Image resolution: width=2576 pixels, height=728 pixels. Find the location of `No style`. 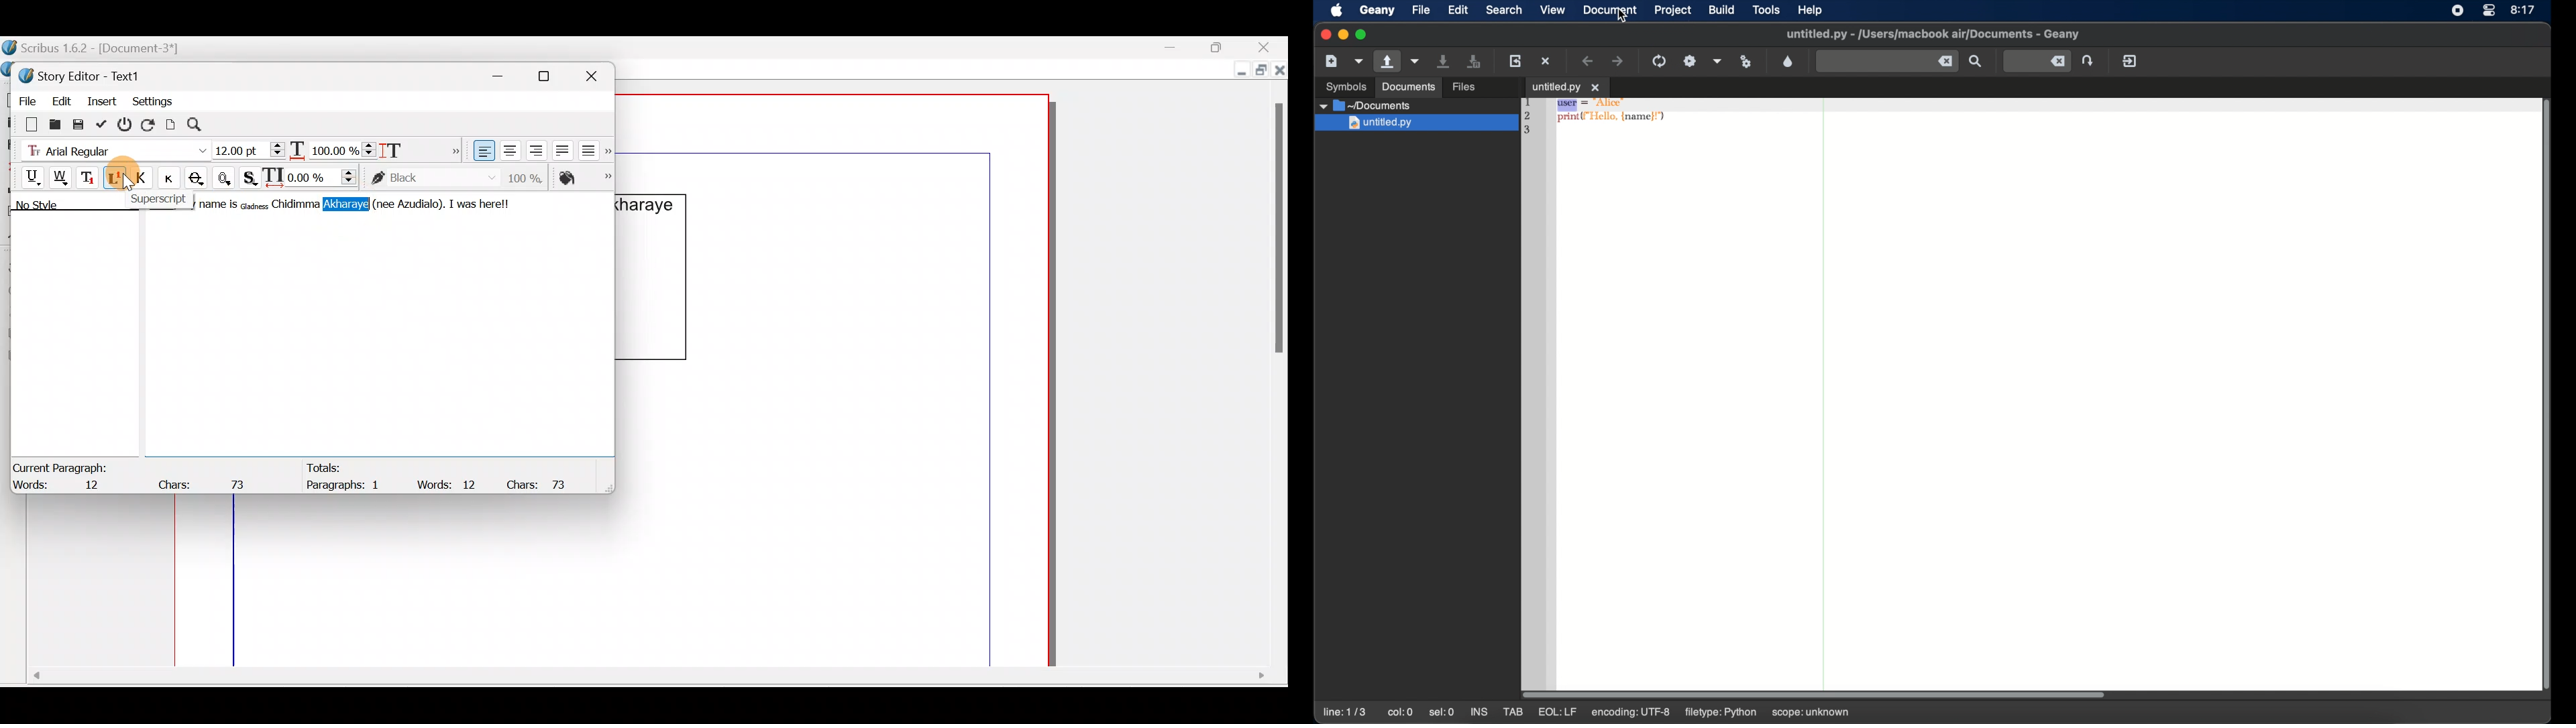

No style is located at coordinates (52, 207).